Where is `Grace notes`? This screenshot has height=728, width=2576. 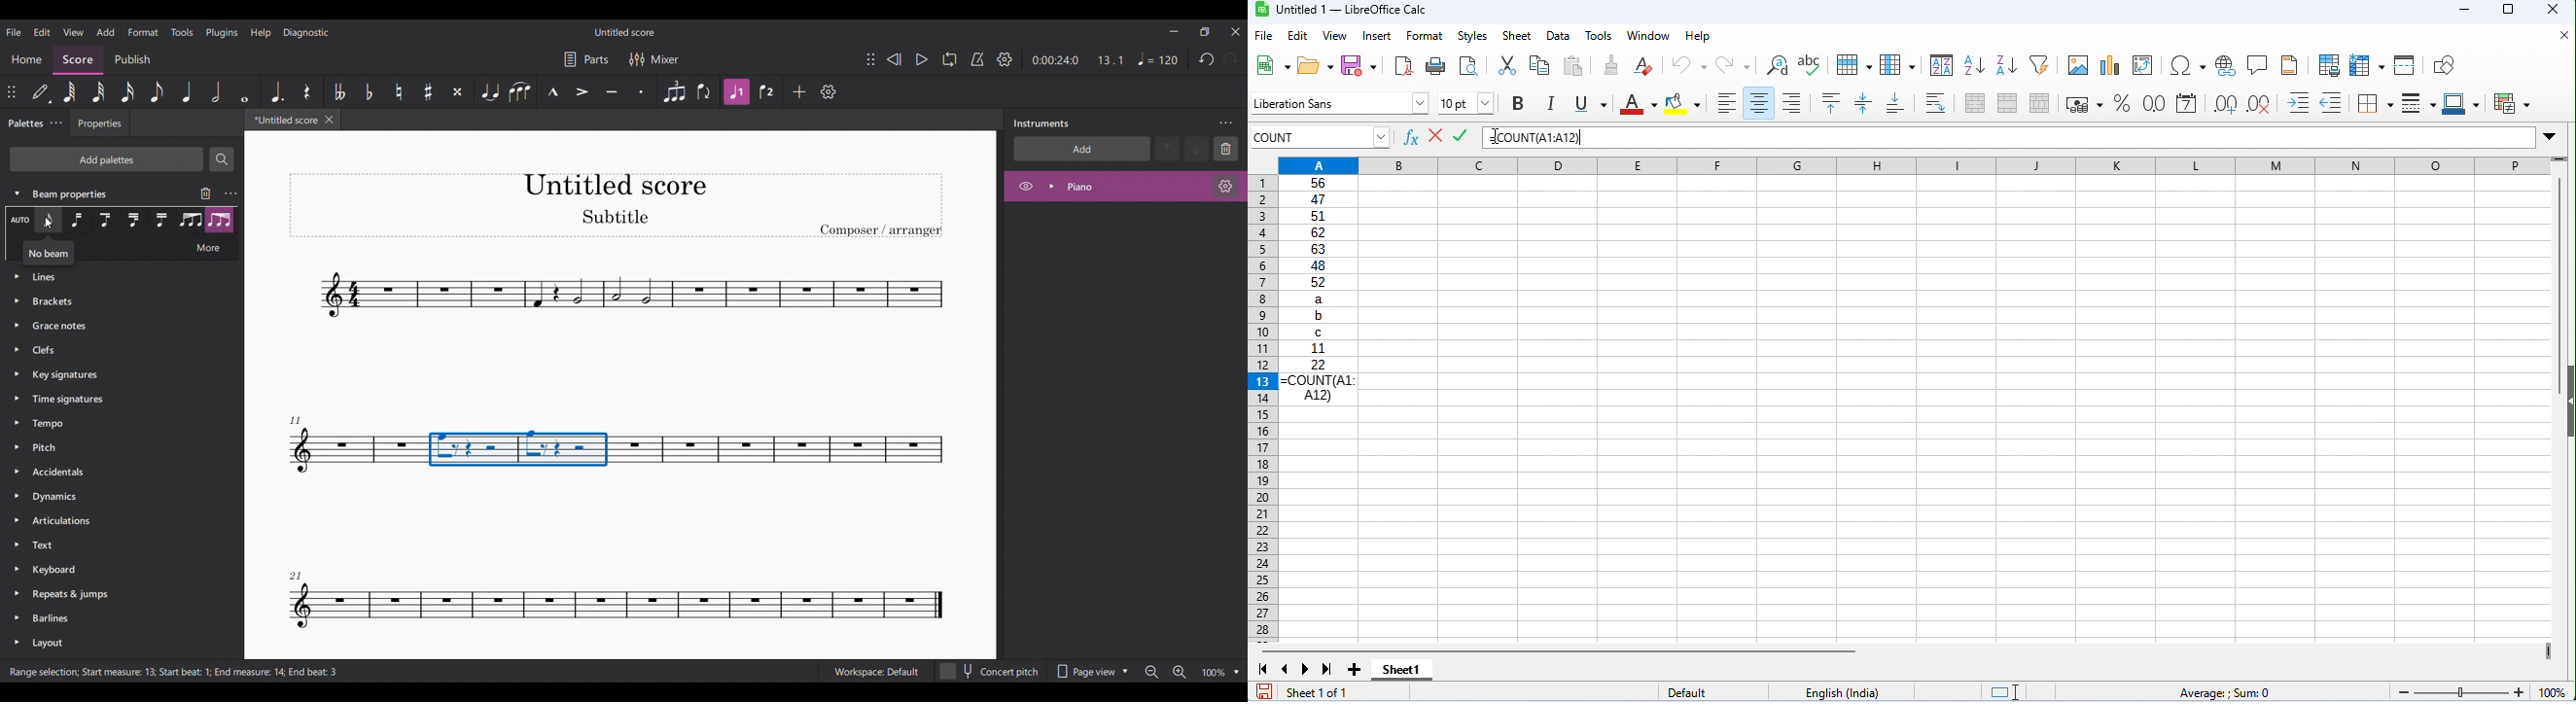
Grace notes is located at coordinates (117, 326).